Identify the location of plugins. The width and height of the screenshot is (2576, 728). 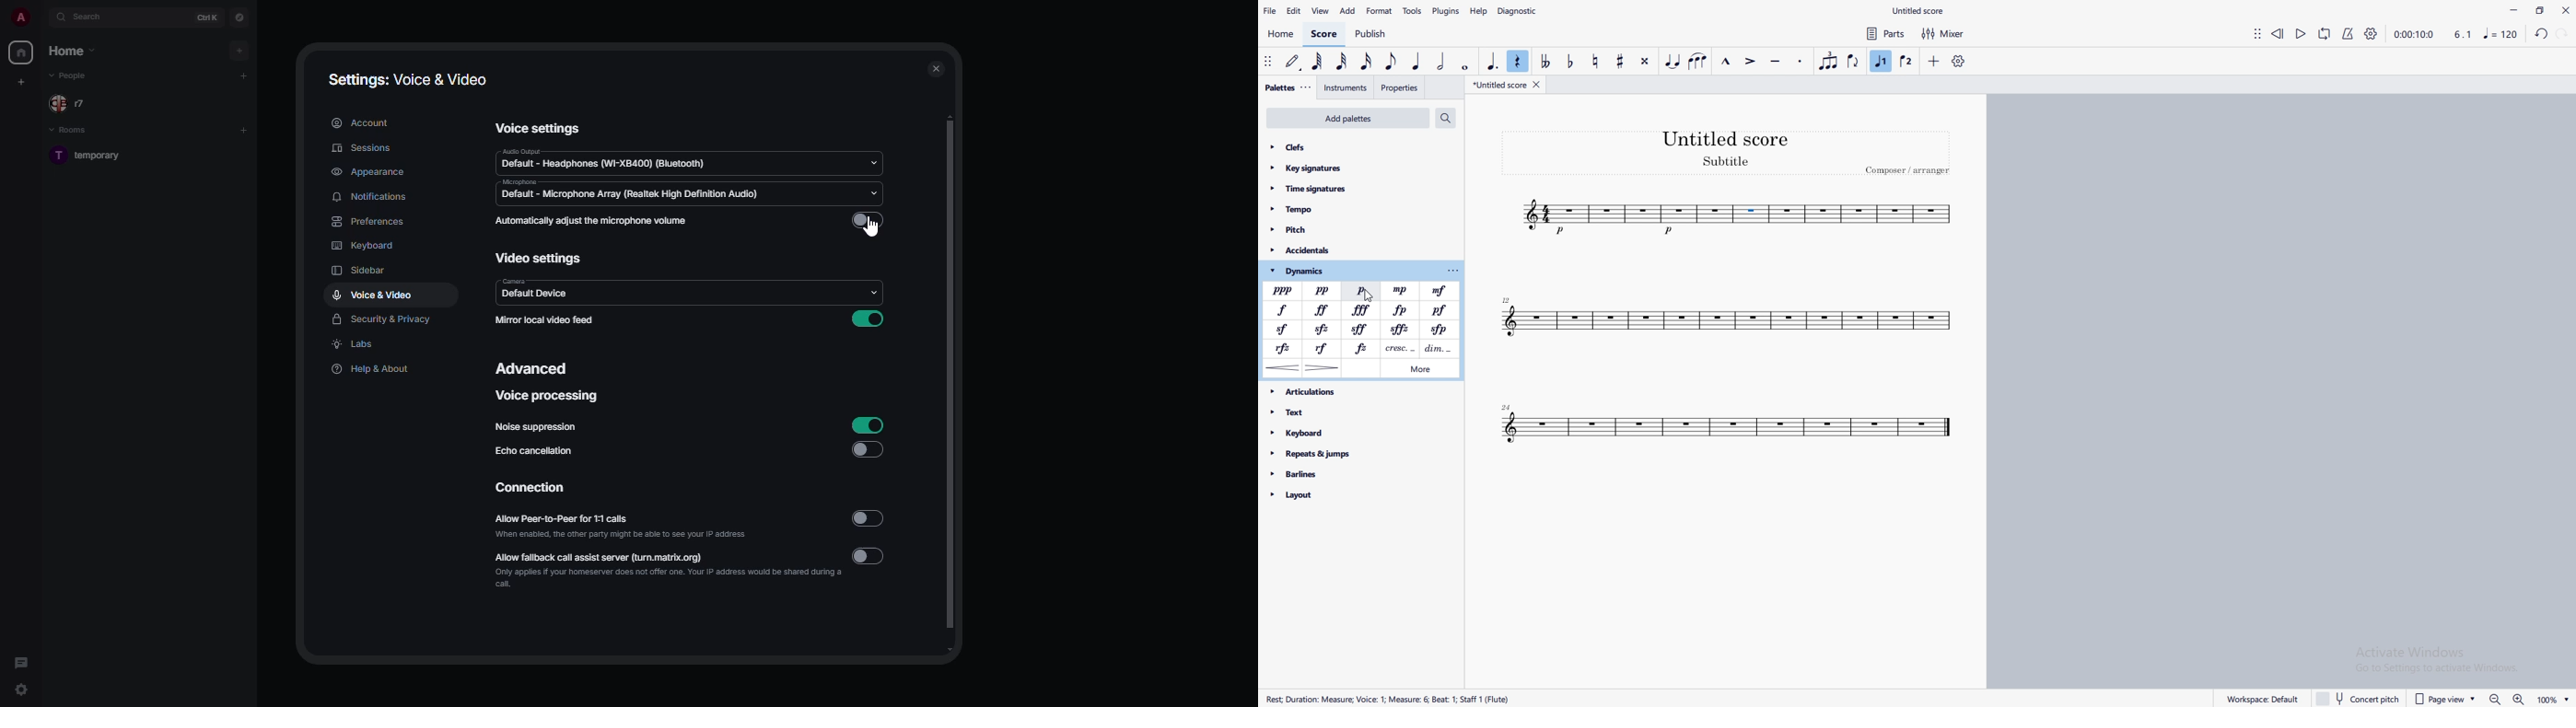
(1446, 10).